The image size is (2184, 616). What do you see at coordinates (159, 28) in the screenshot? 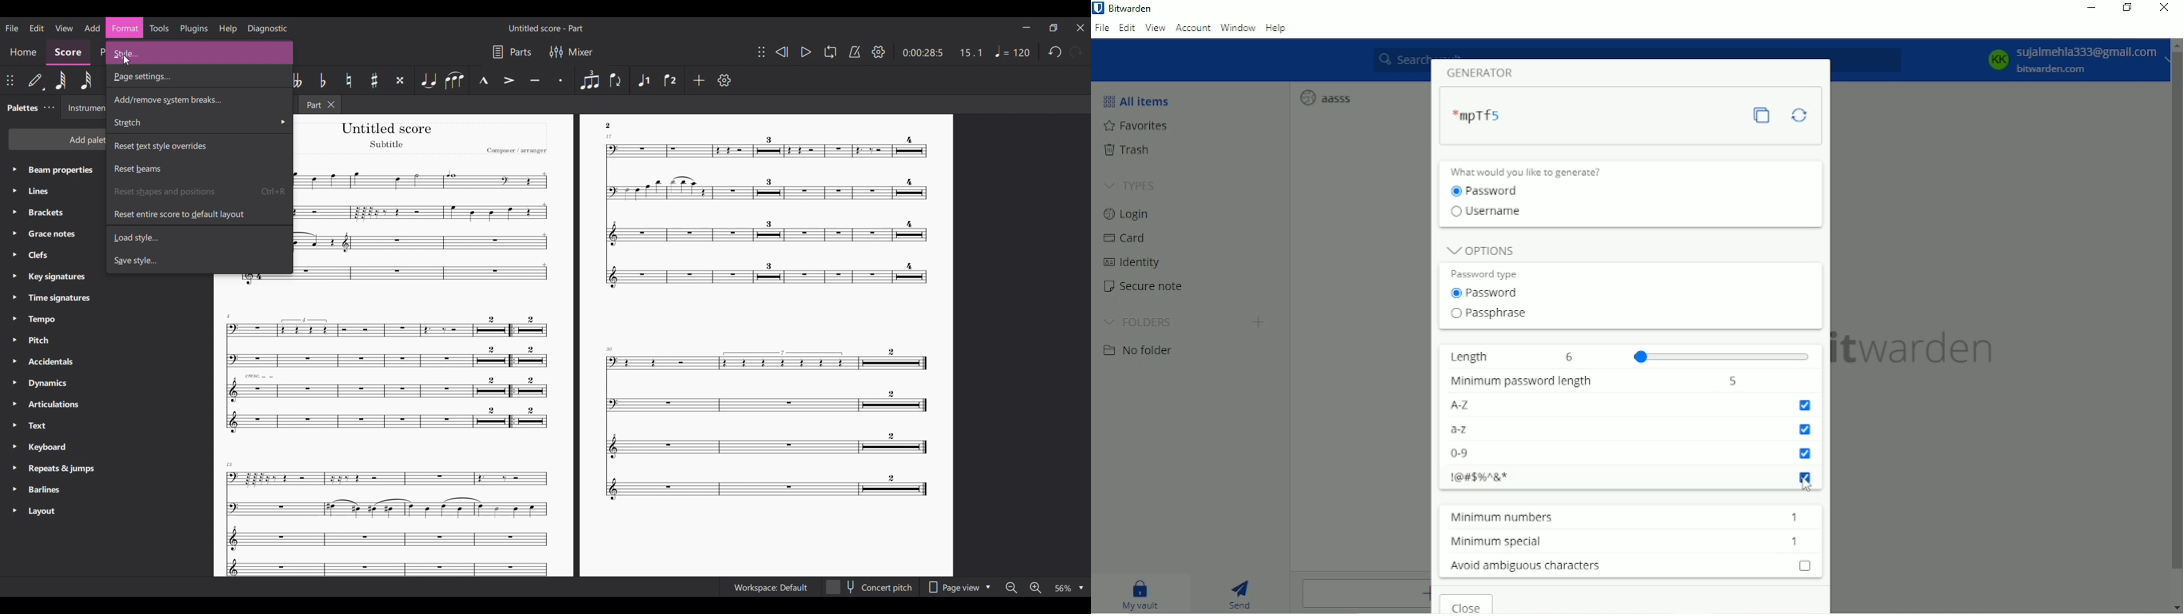
I see `Tools menu` at bounding box center [159, 28].